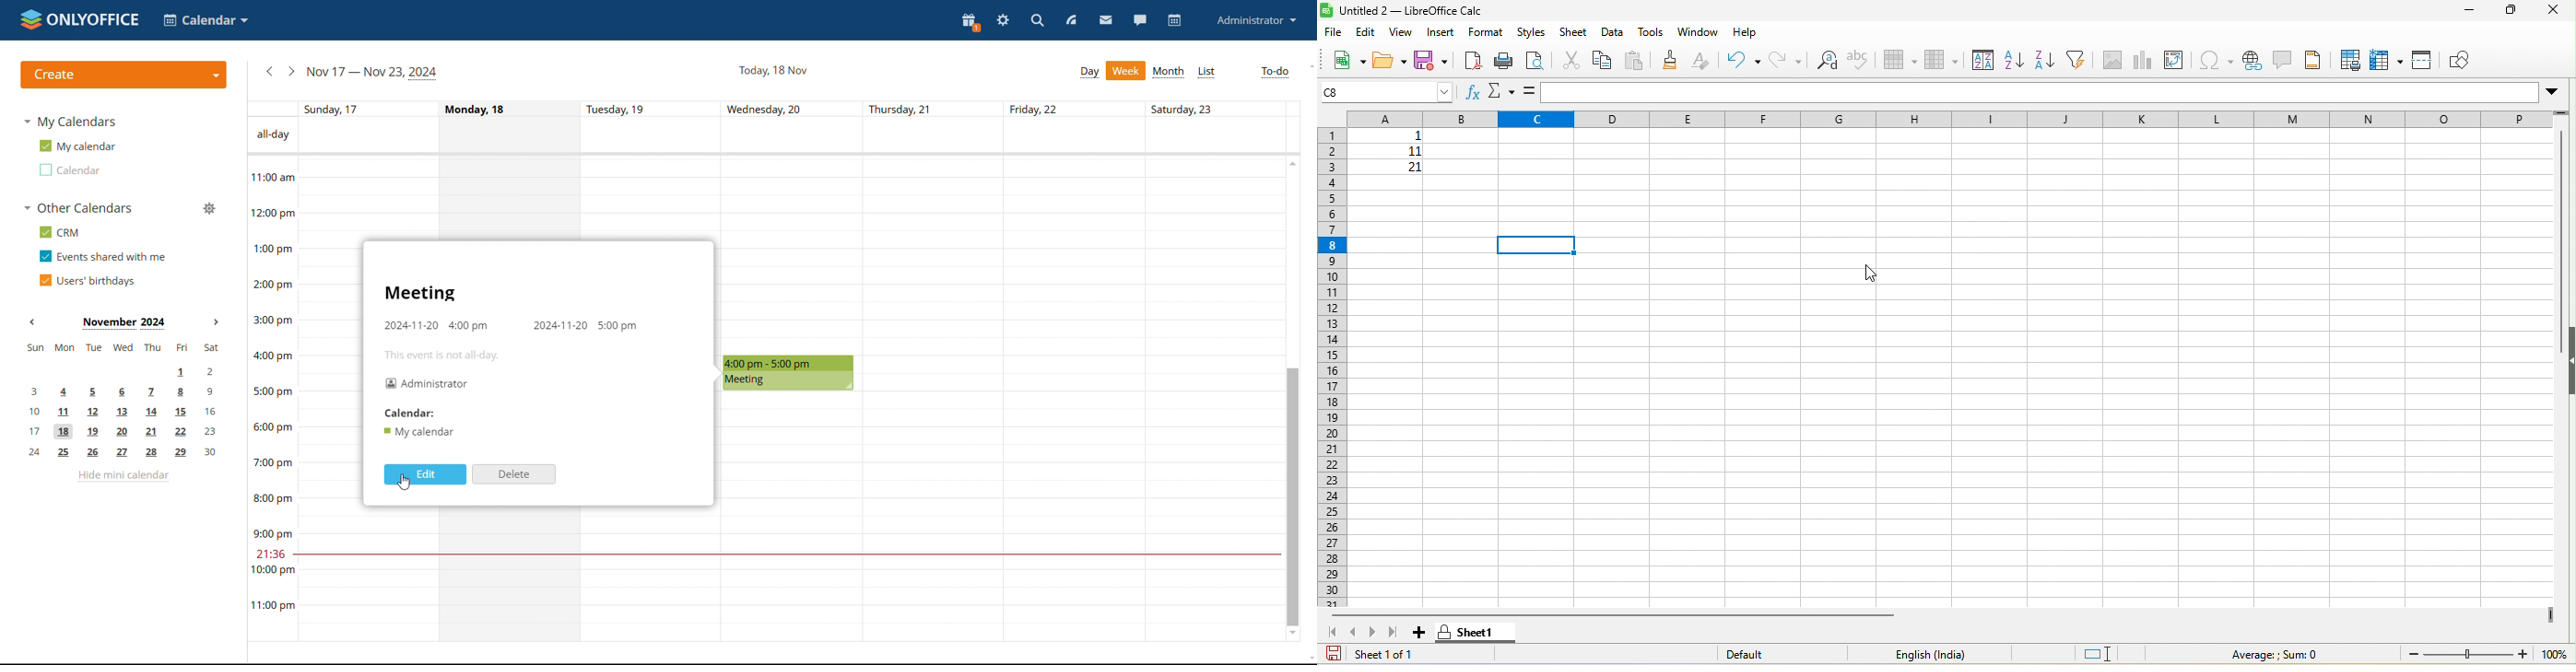 The height and width of the screenshot is (672, 2576). Describe the element at coordinates (1335, 631) in the screenshot. I see `first sheet` at that location.